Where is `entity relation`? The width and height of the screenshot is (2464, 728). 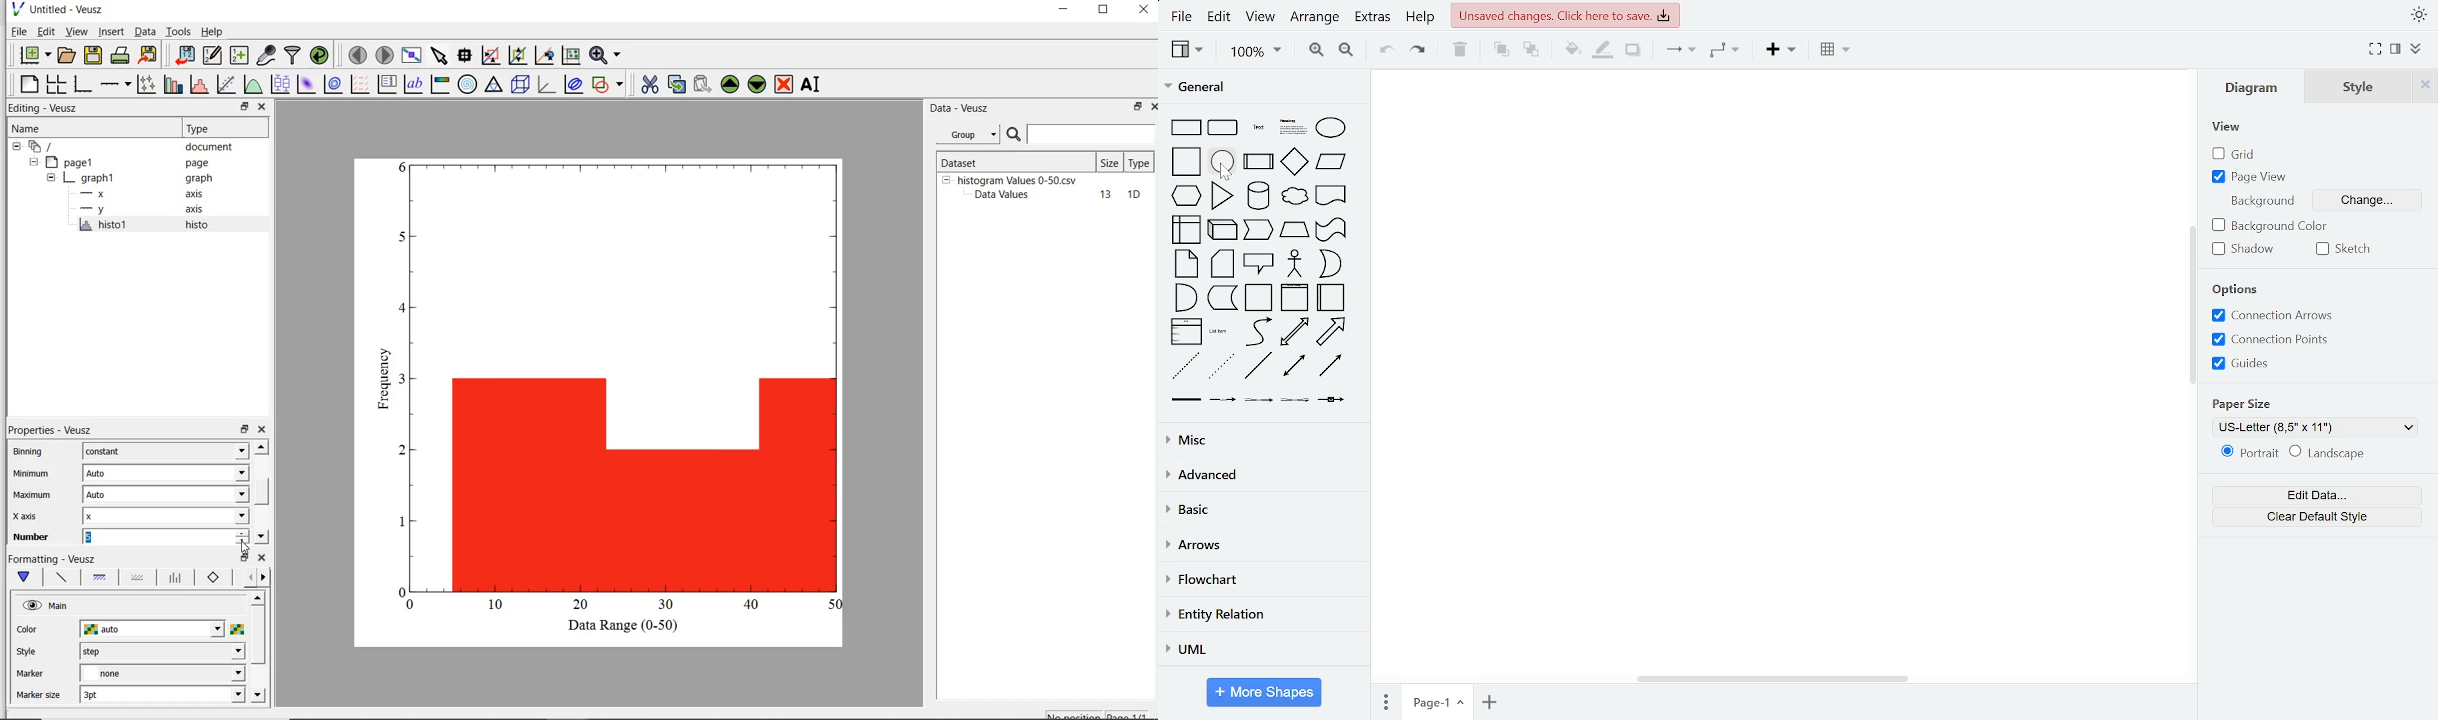
entity relation is located at coordinates (1260, 615).